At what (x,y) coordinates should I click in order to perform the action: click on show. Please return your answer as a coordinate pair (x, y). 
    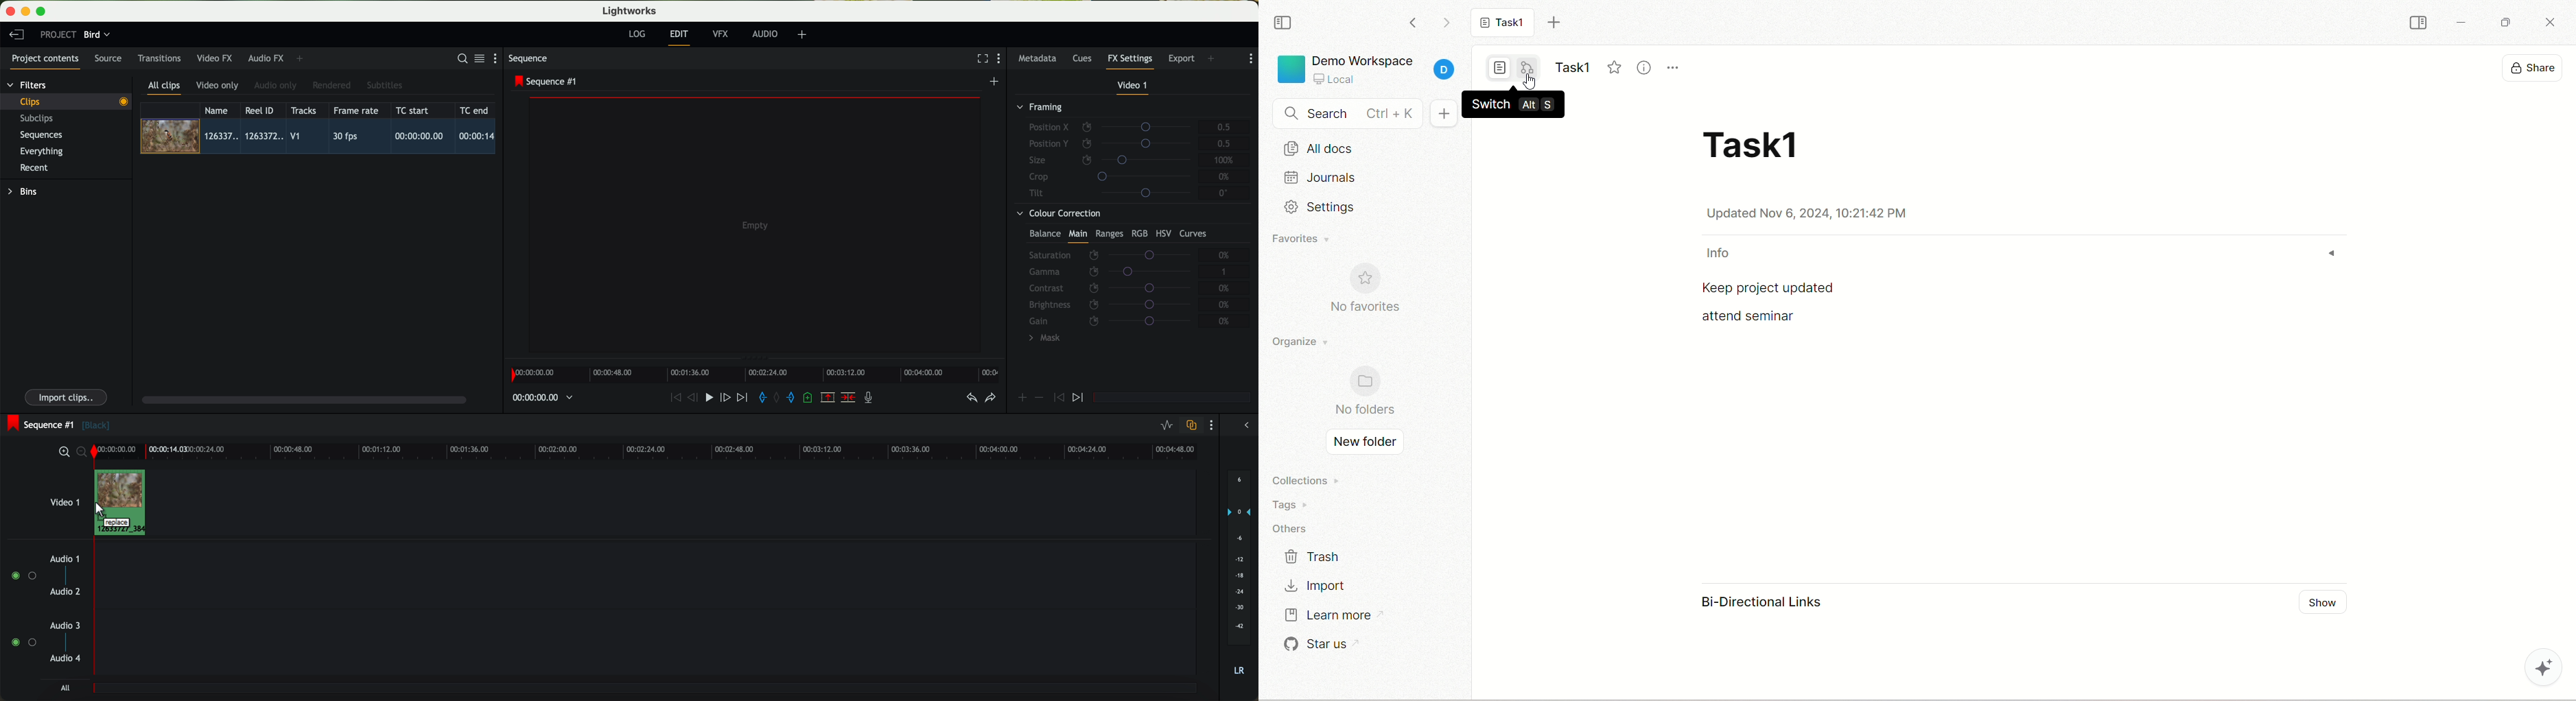
    Looking at the image, I should click on (2324, 603).